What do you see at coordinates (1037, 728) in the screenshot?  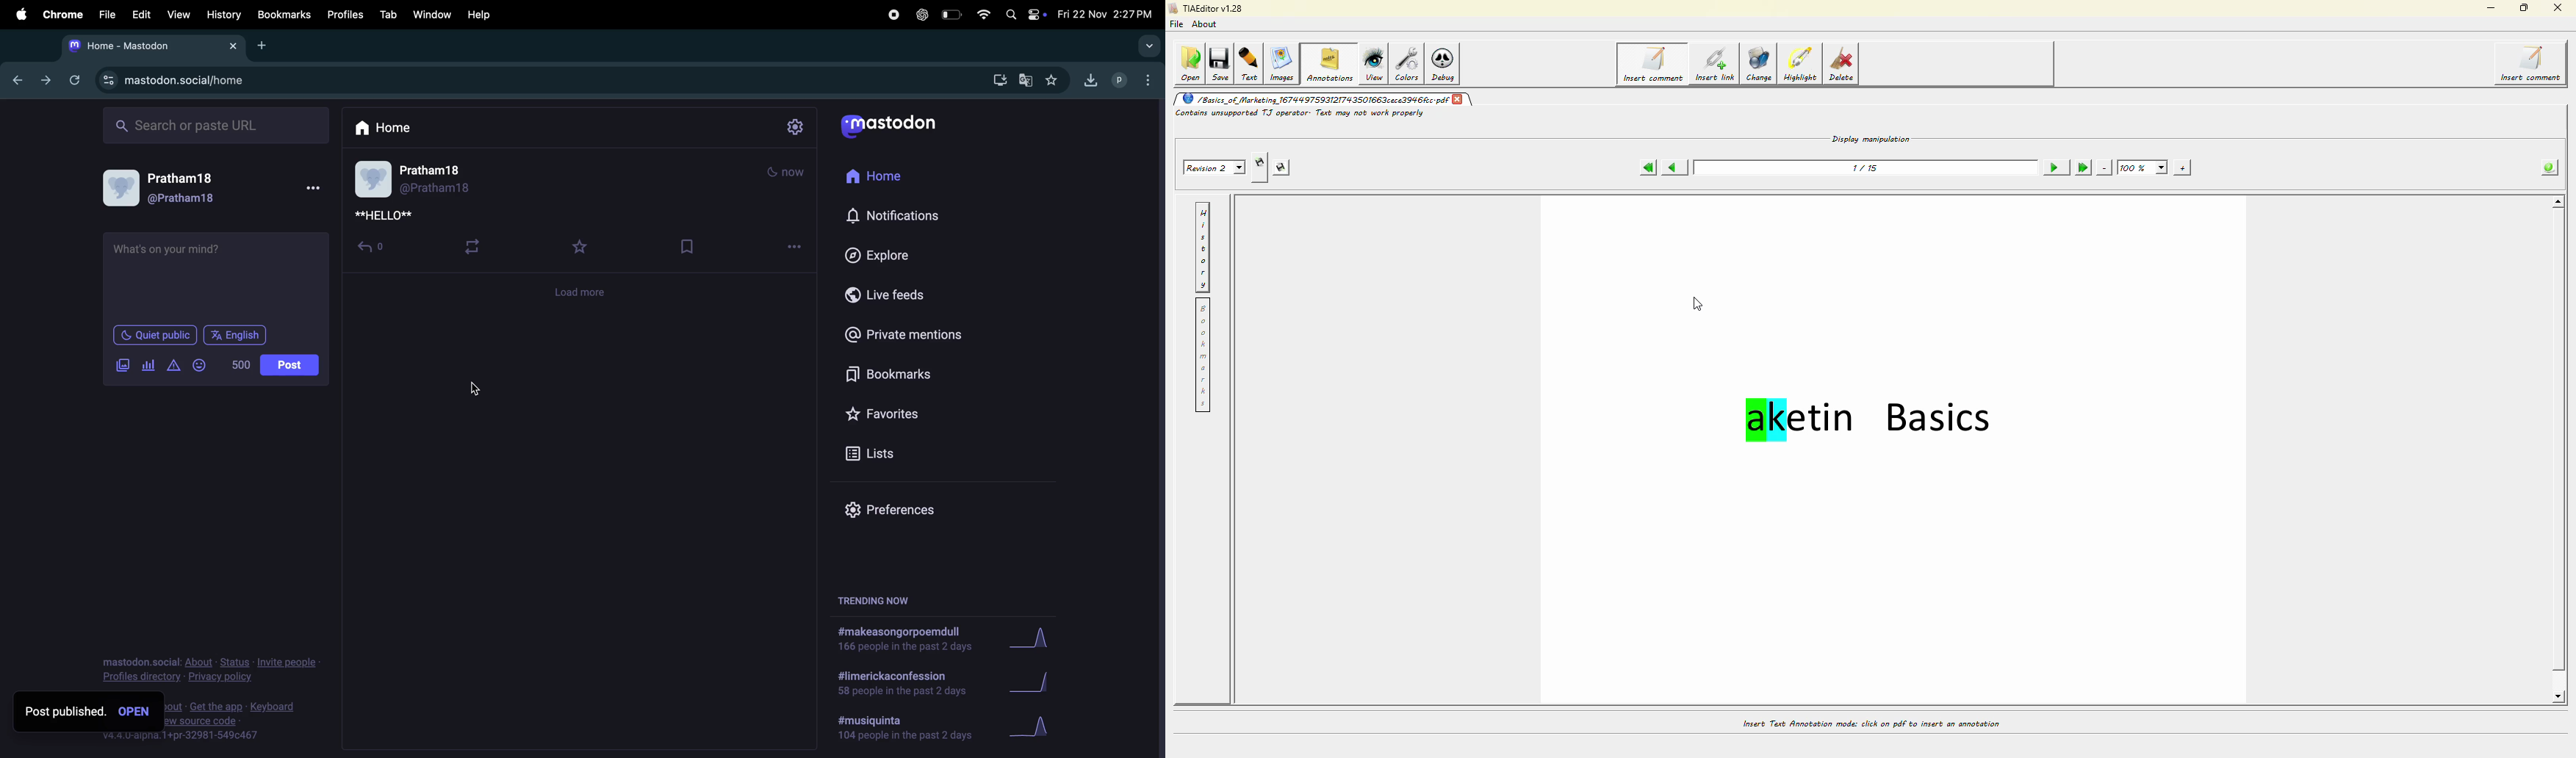 I see `graph` at bounding box center [1037, 728].